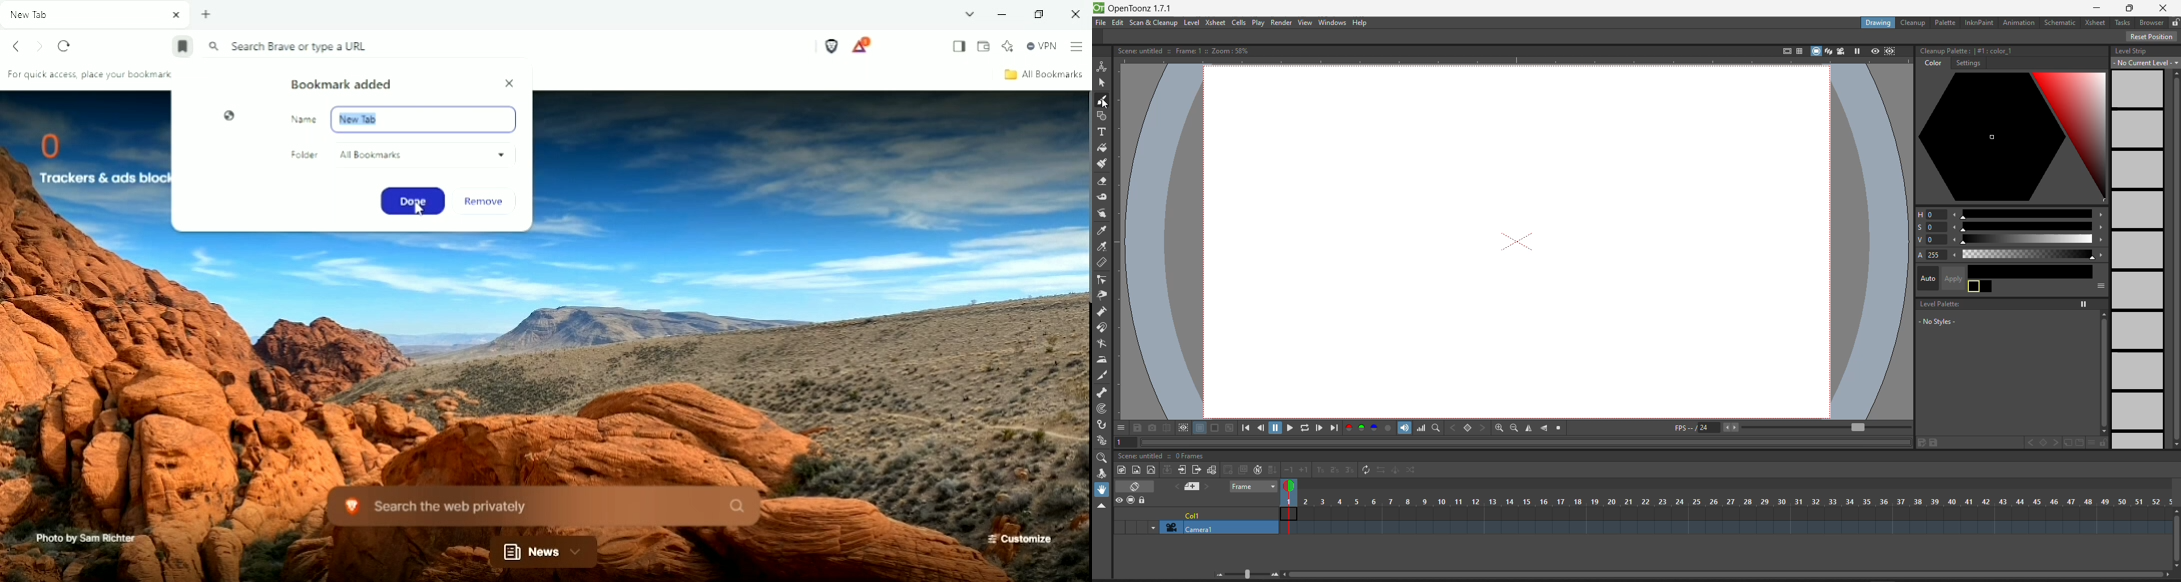  I want to click on hook tool, so click(1102, 424).